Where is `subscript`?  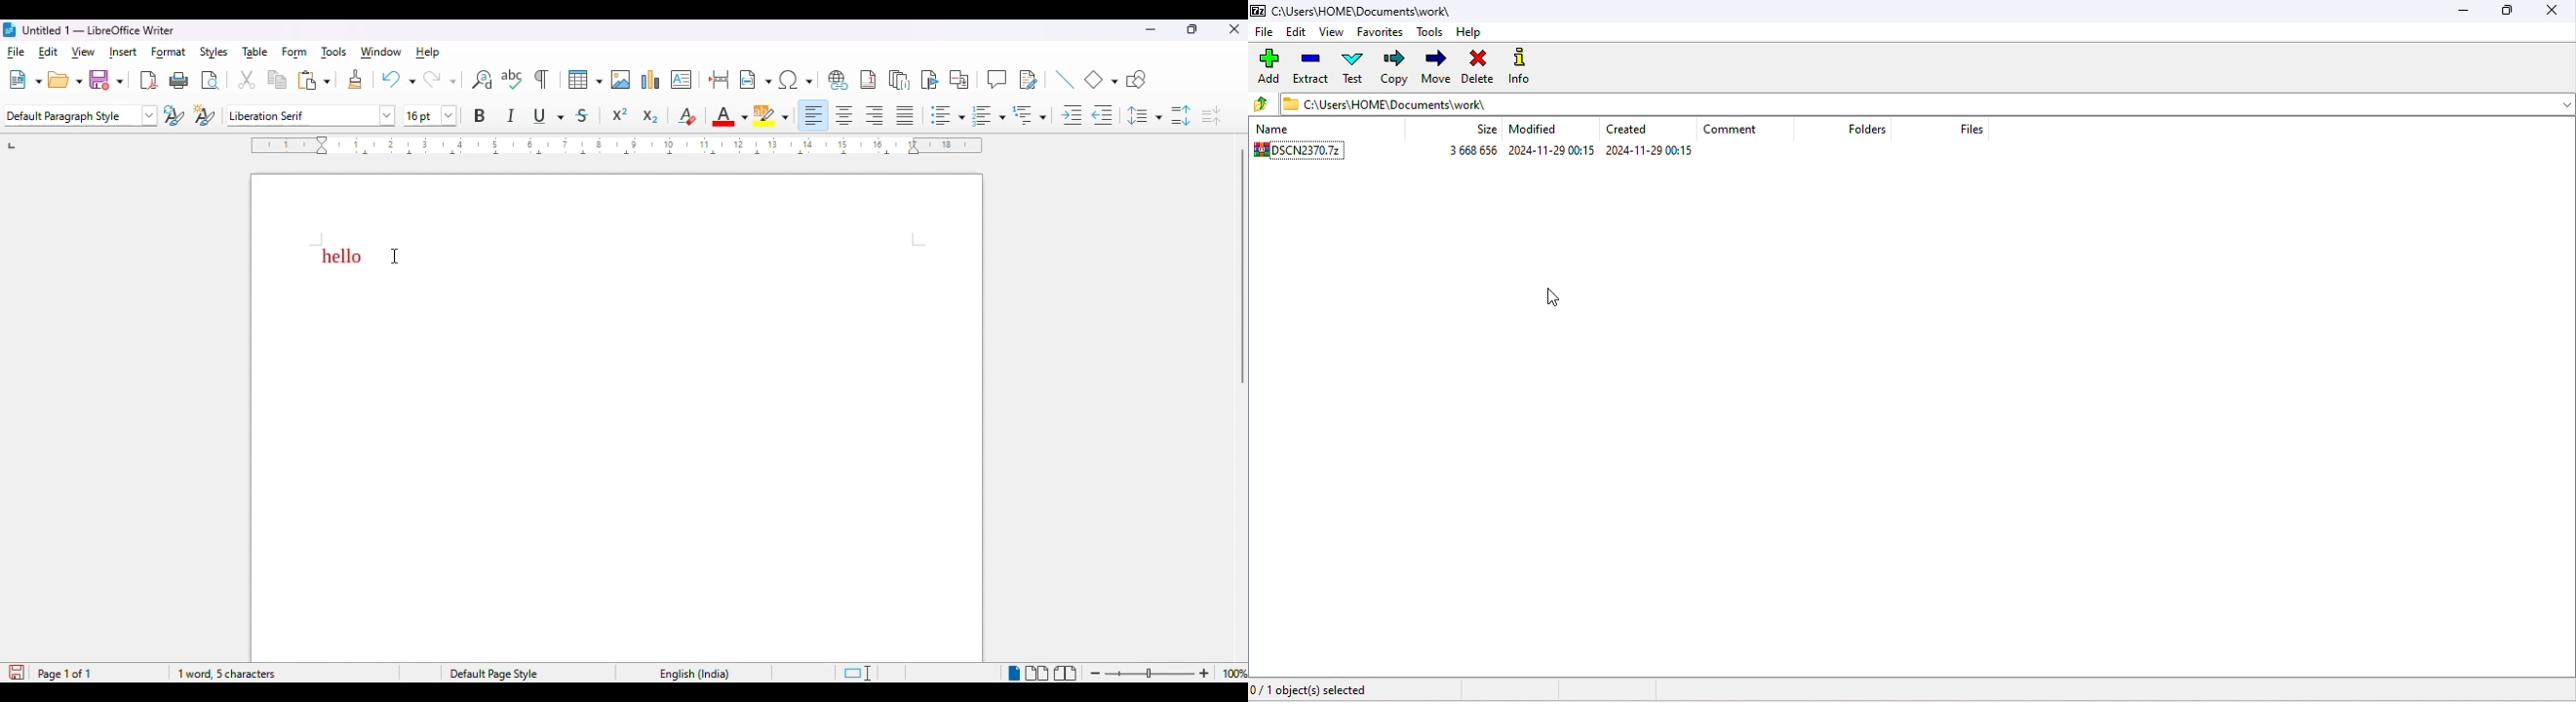
subscript is located at coordinates (649, 117).